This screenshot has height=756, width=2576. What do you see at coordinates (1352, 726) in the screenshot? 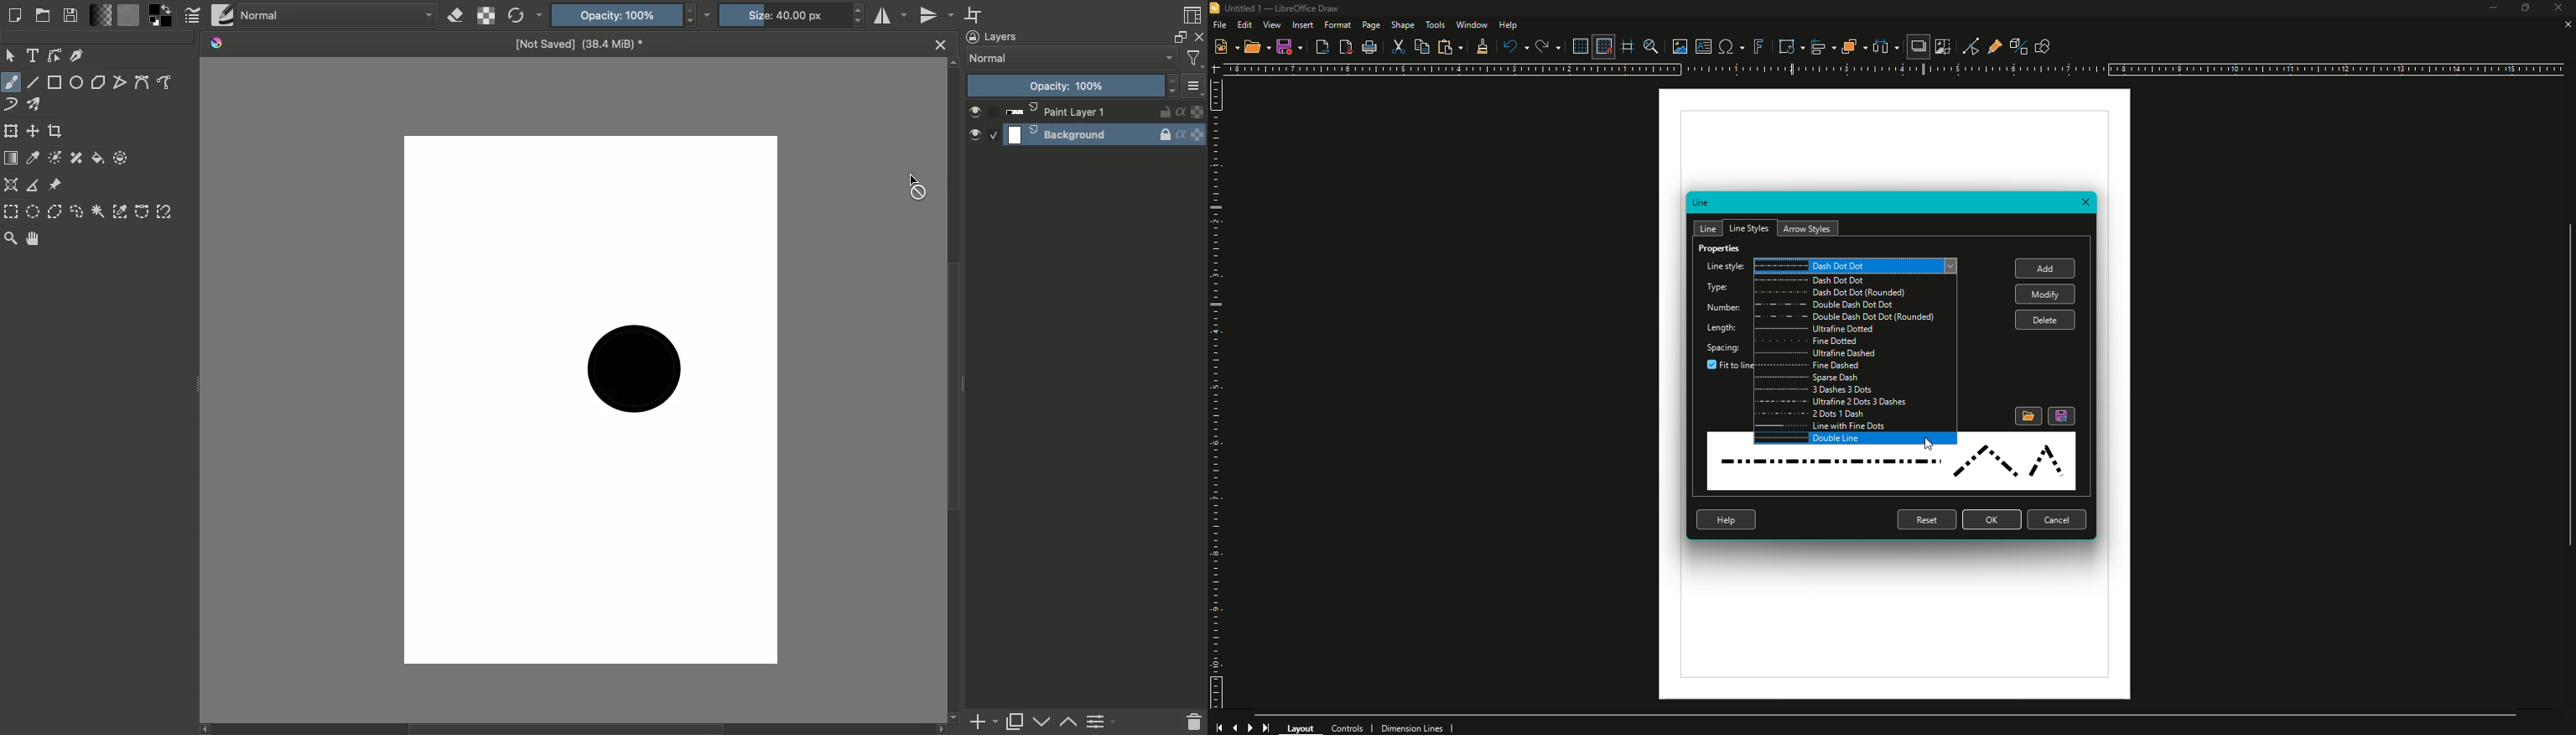
I see `Controls` at bounding box center [1352, 726].